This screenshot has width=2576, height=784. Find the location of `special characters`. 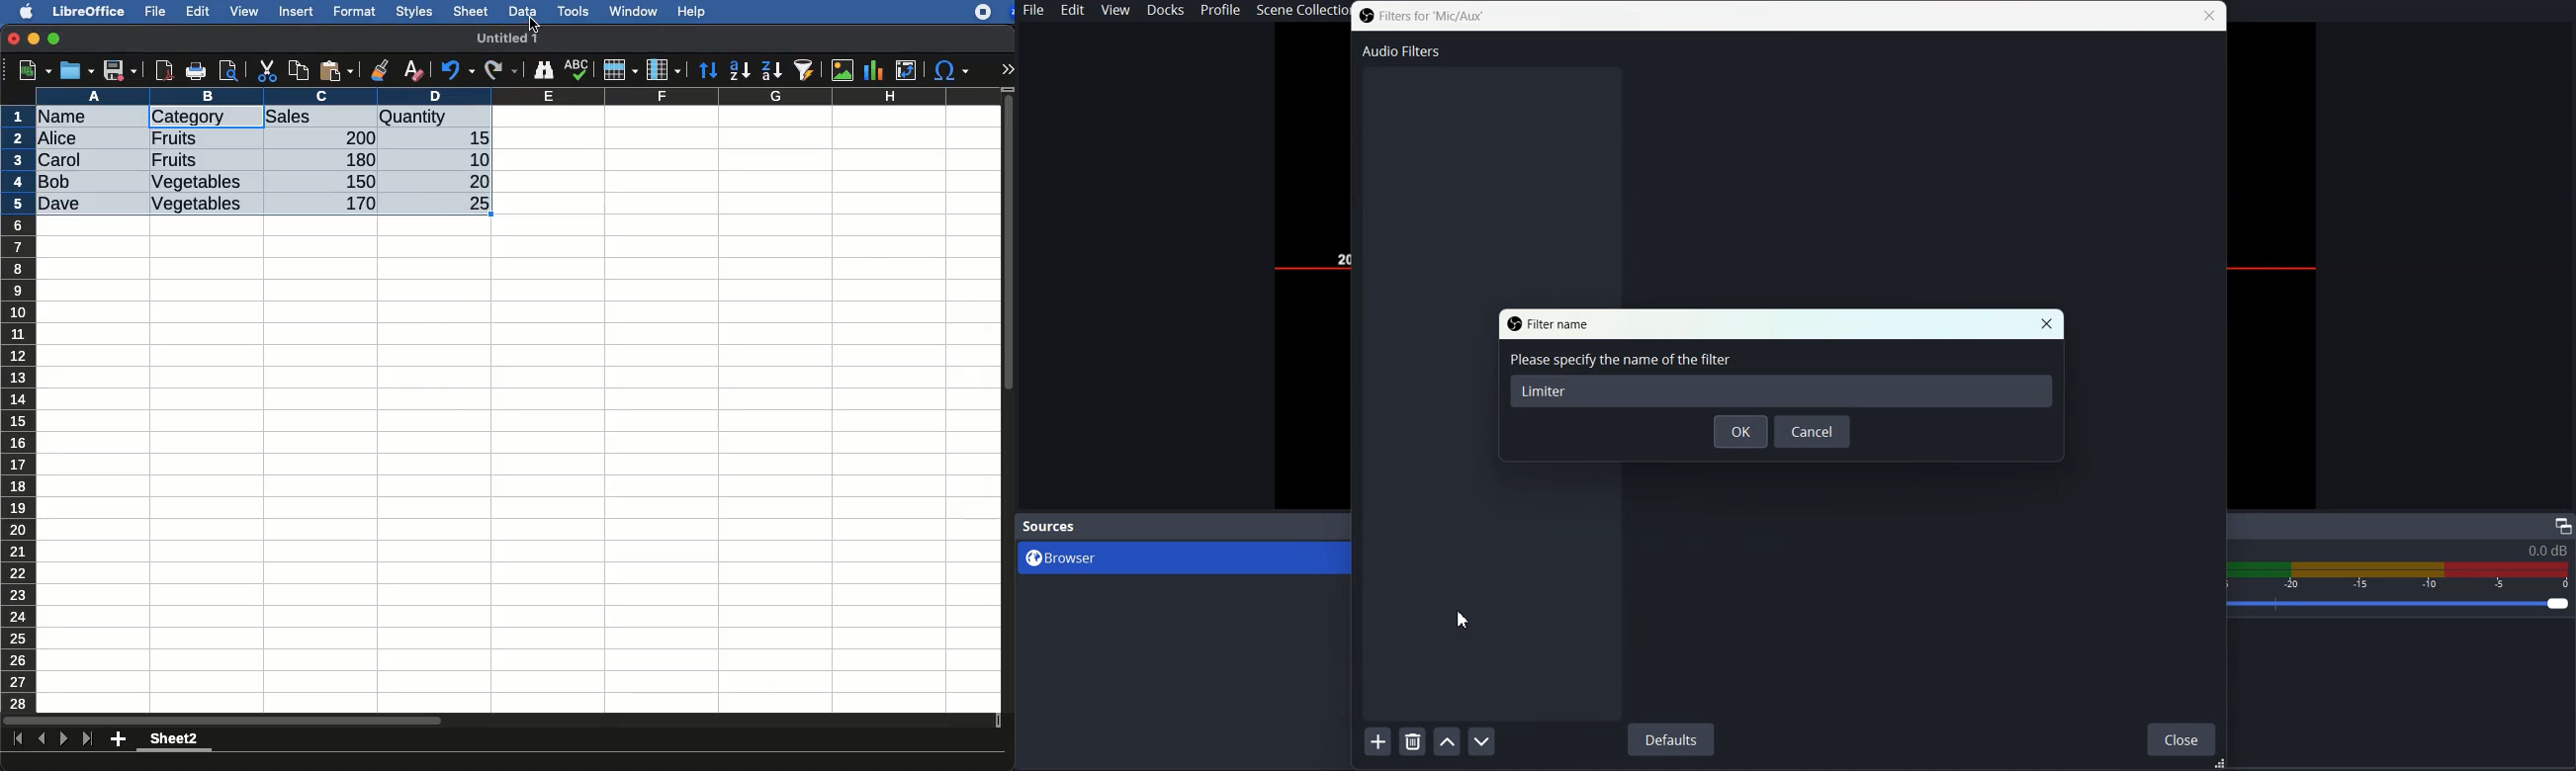

special characters is located at coordinates (949, 70).